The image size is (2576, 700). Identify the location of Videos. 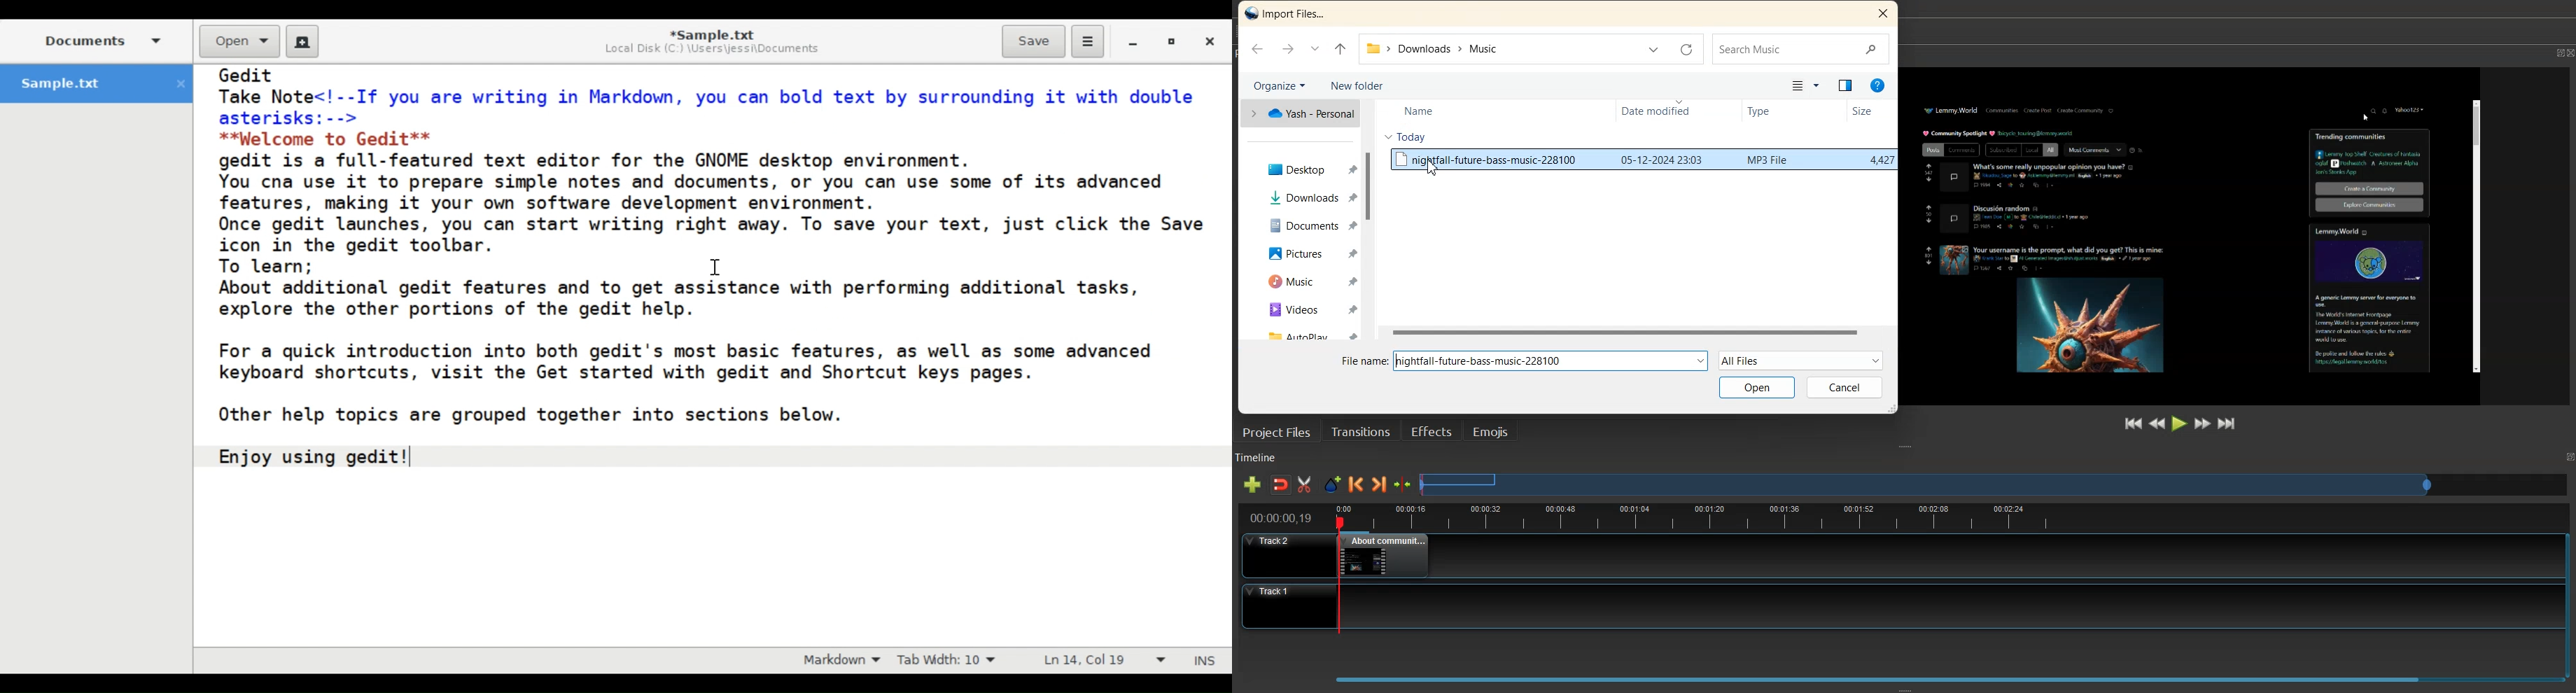
(1298, 309).